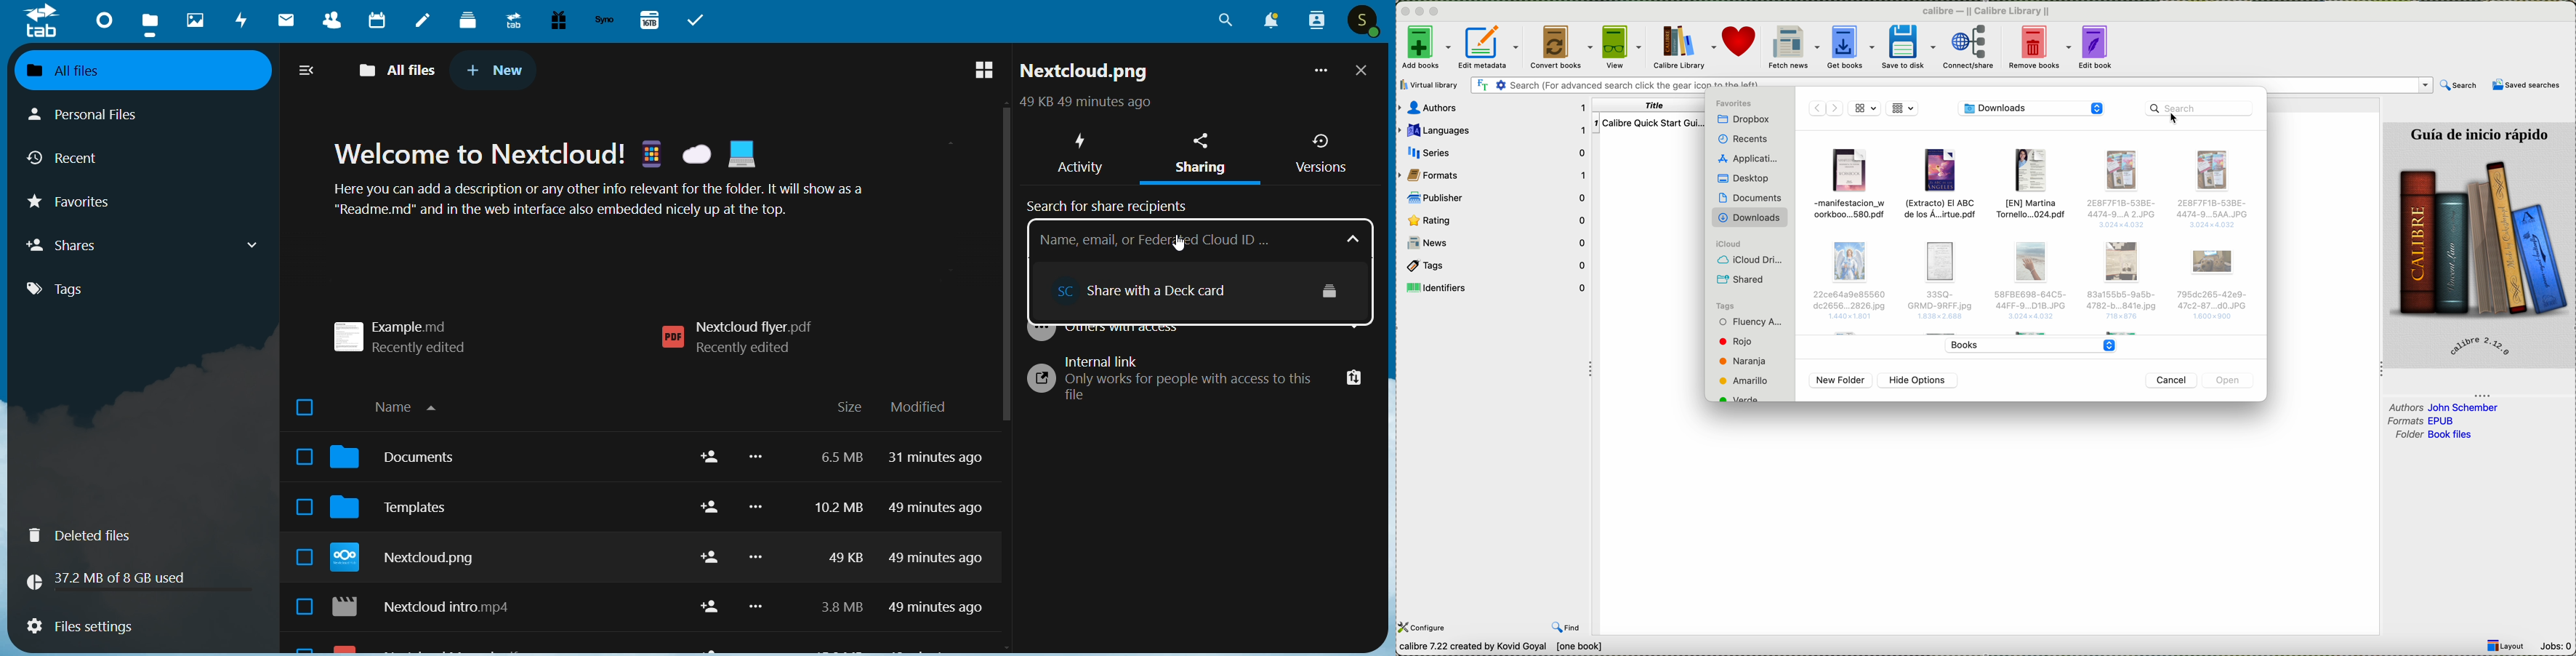  What do you see at coordinates (1918, 380) in the screenshot?
I see `hide options` at bounding box center [1918, 380].